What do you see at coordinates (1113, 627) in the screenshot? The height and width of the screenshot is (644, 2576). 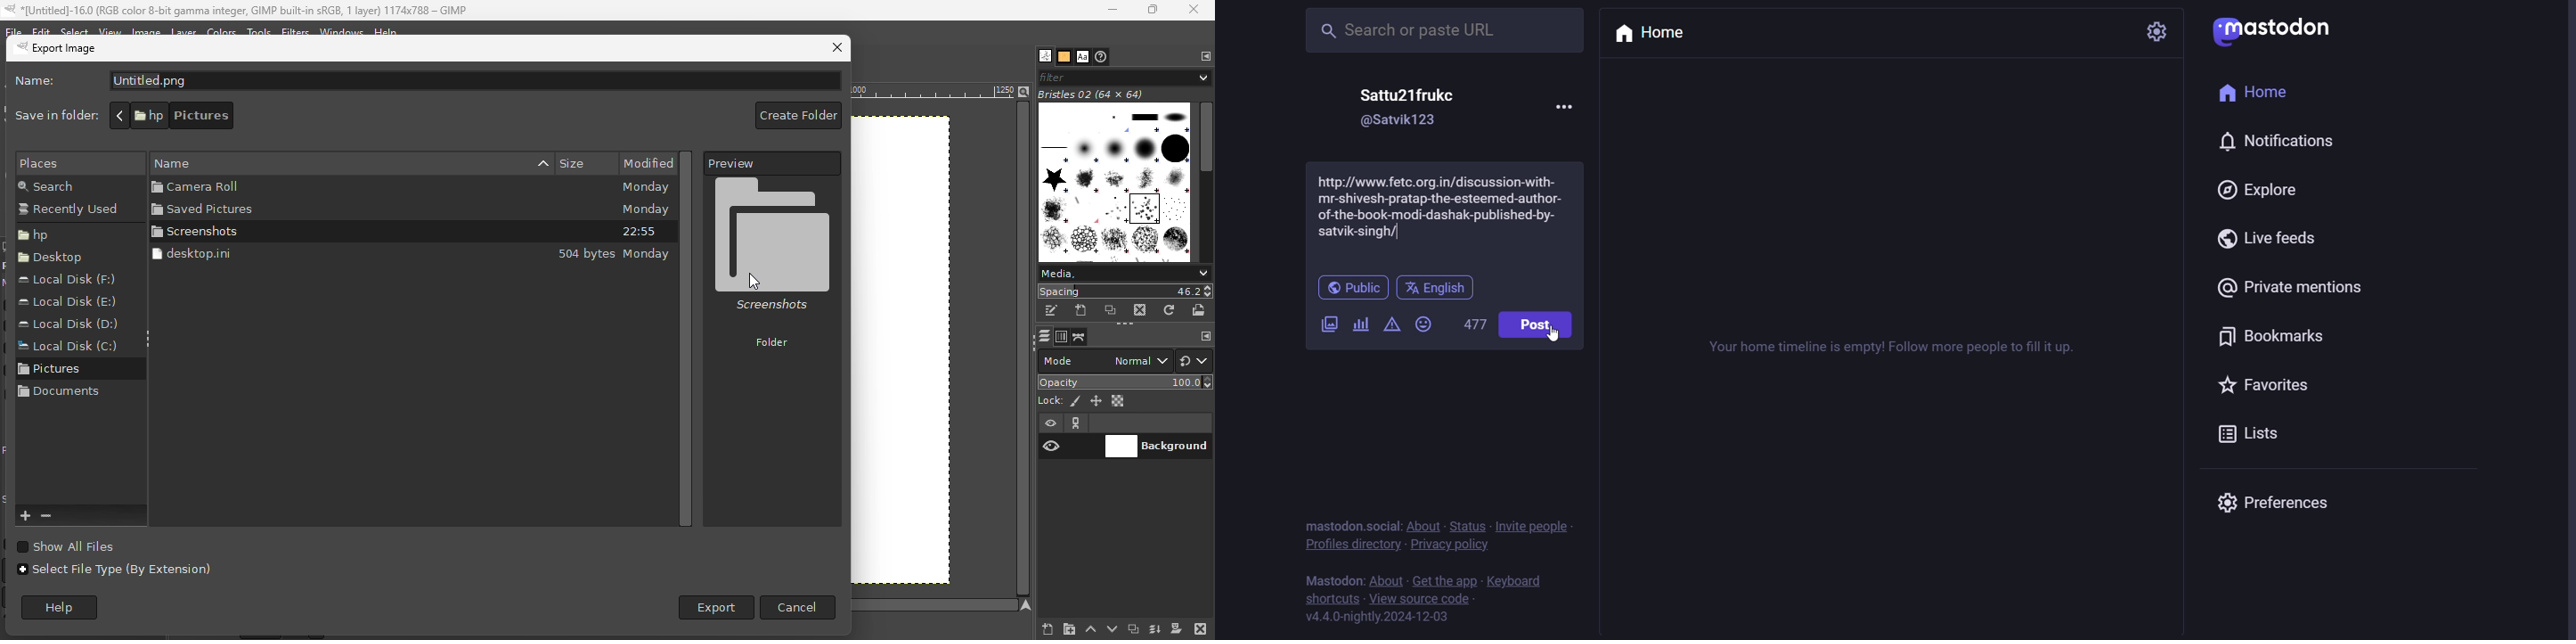 I see `Lower this layer` at bounding box center [1113, 627].